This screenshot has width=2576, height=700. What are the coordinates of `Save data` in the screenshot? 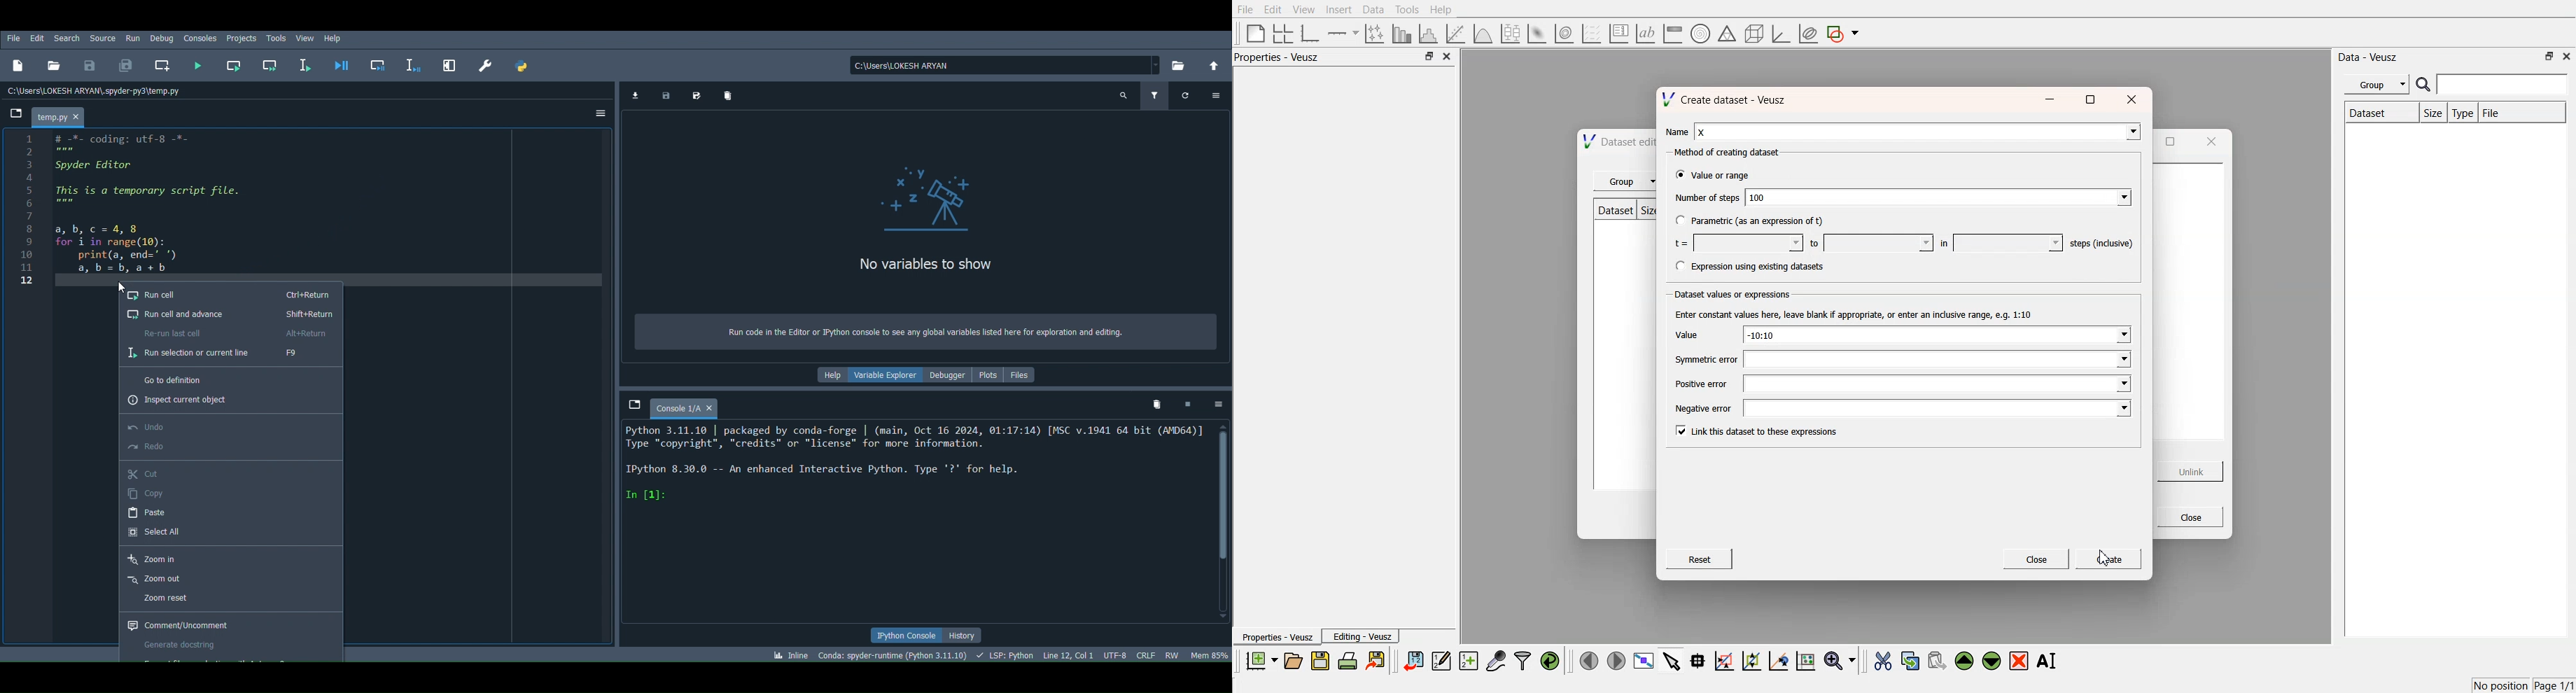 It's located at (663, 96).